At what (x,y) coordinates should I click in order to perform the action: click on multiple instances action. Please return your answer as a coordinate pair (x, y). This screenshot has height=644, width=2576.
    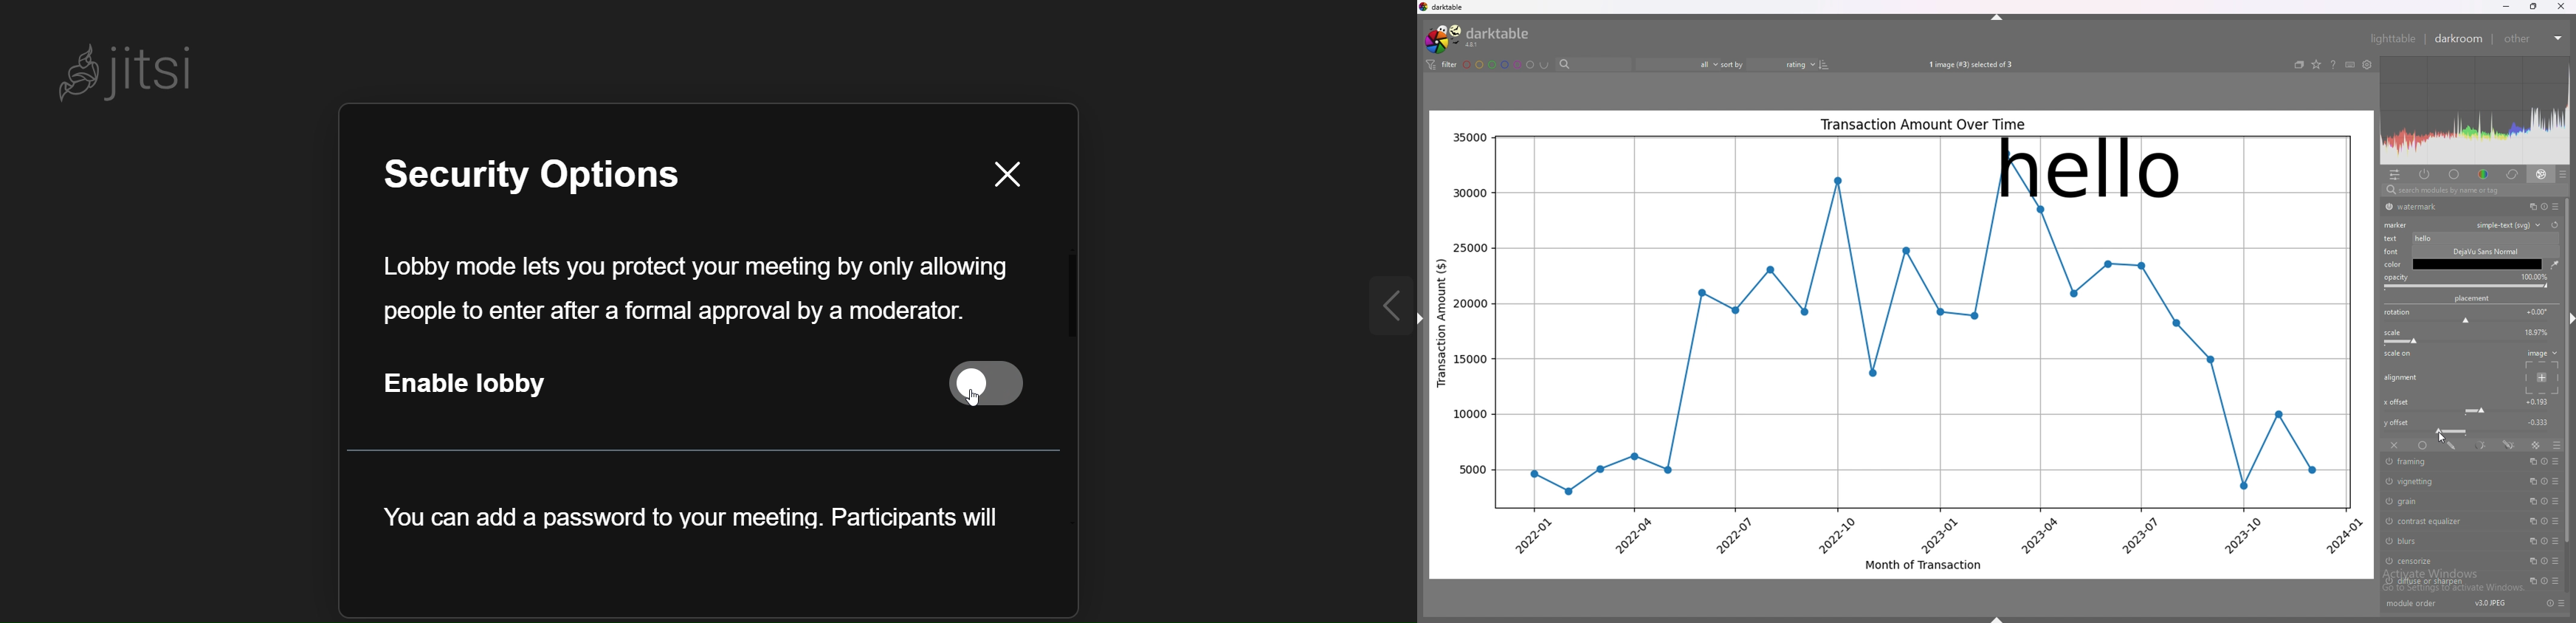
    Looking at the image, I should click on (2532, 482).